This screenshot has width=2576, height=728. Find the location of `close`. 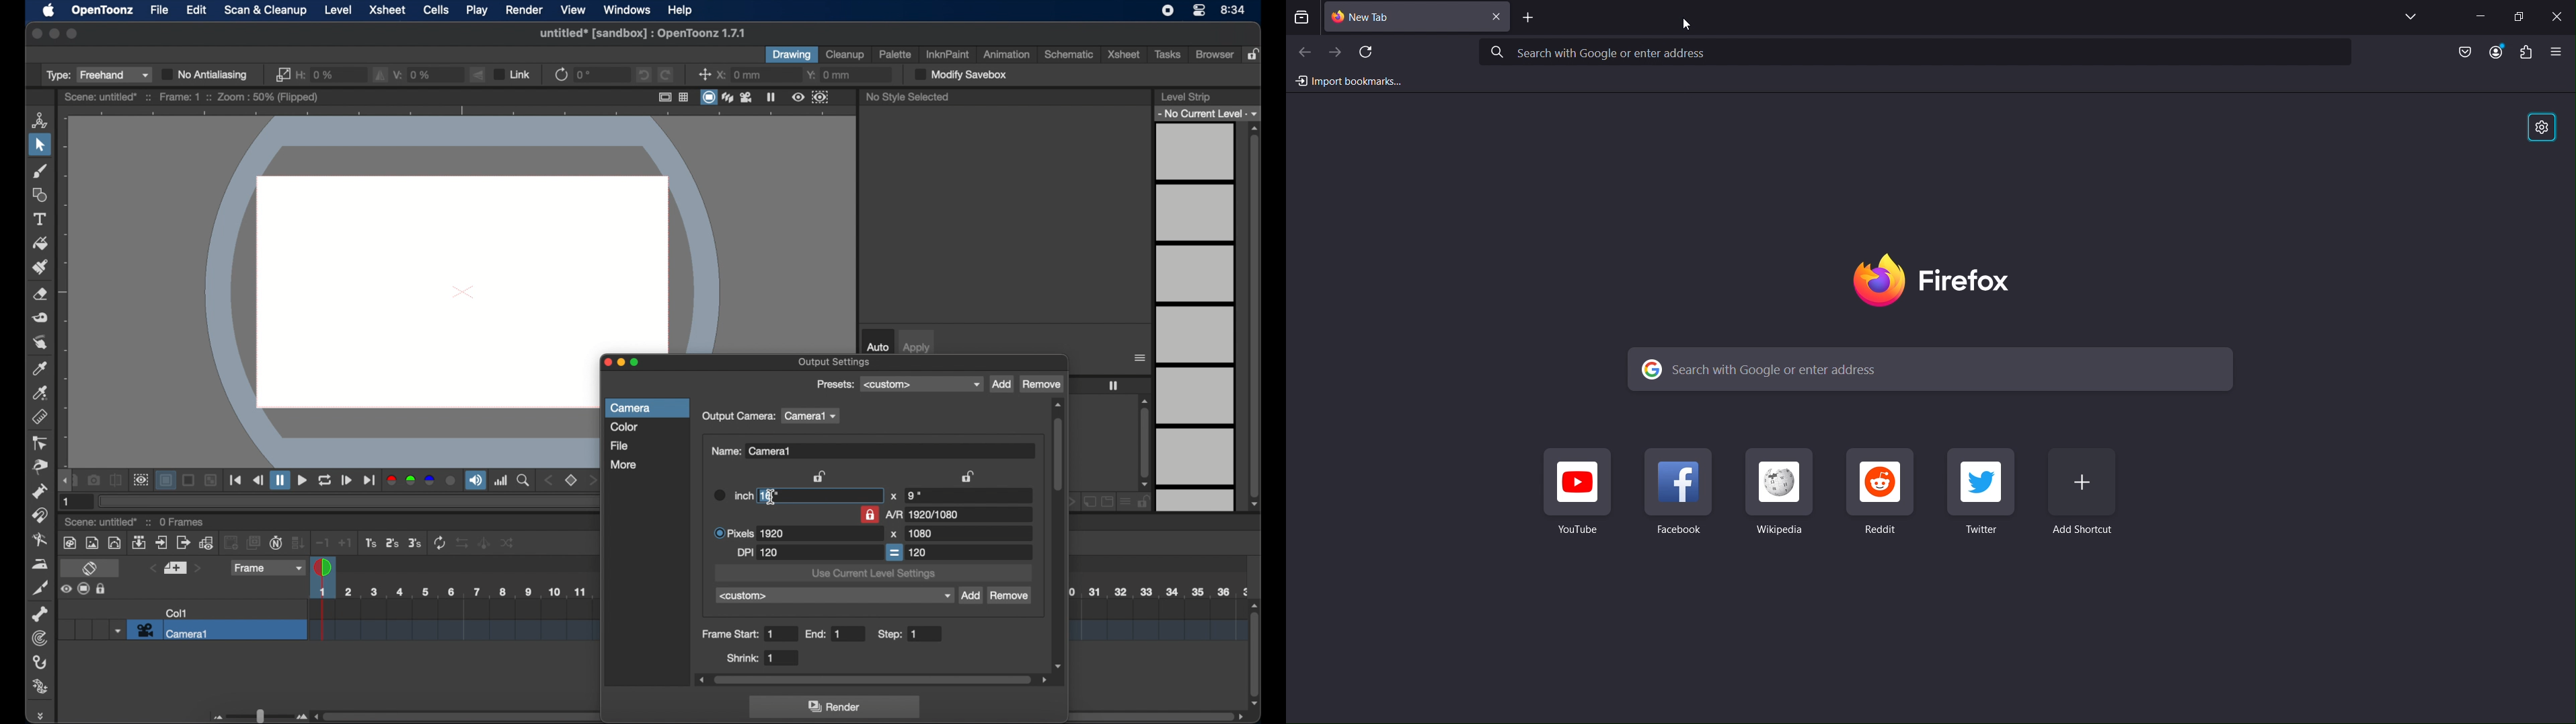

close is located at coordinates (36, 34).